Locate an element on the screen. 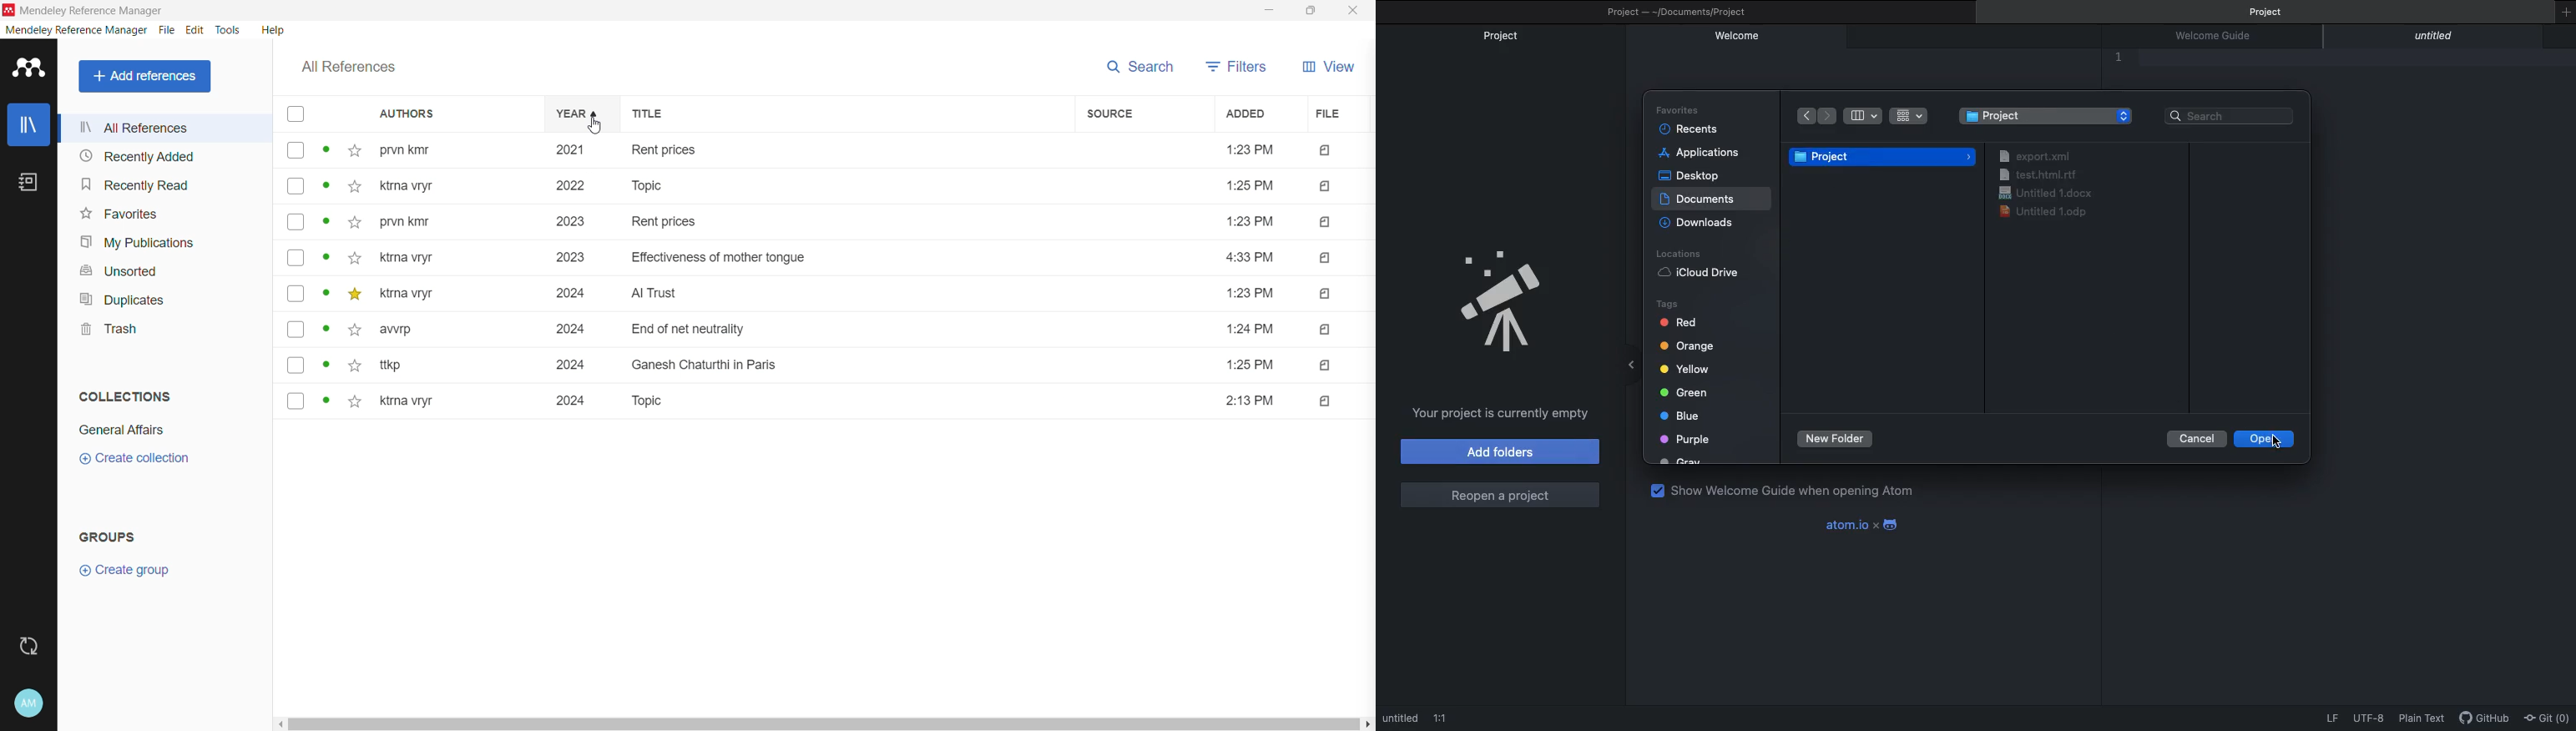 Image resolution: width=2576 pixels, height=756 pixels. rent prices is located at coordinates (669, 151).